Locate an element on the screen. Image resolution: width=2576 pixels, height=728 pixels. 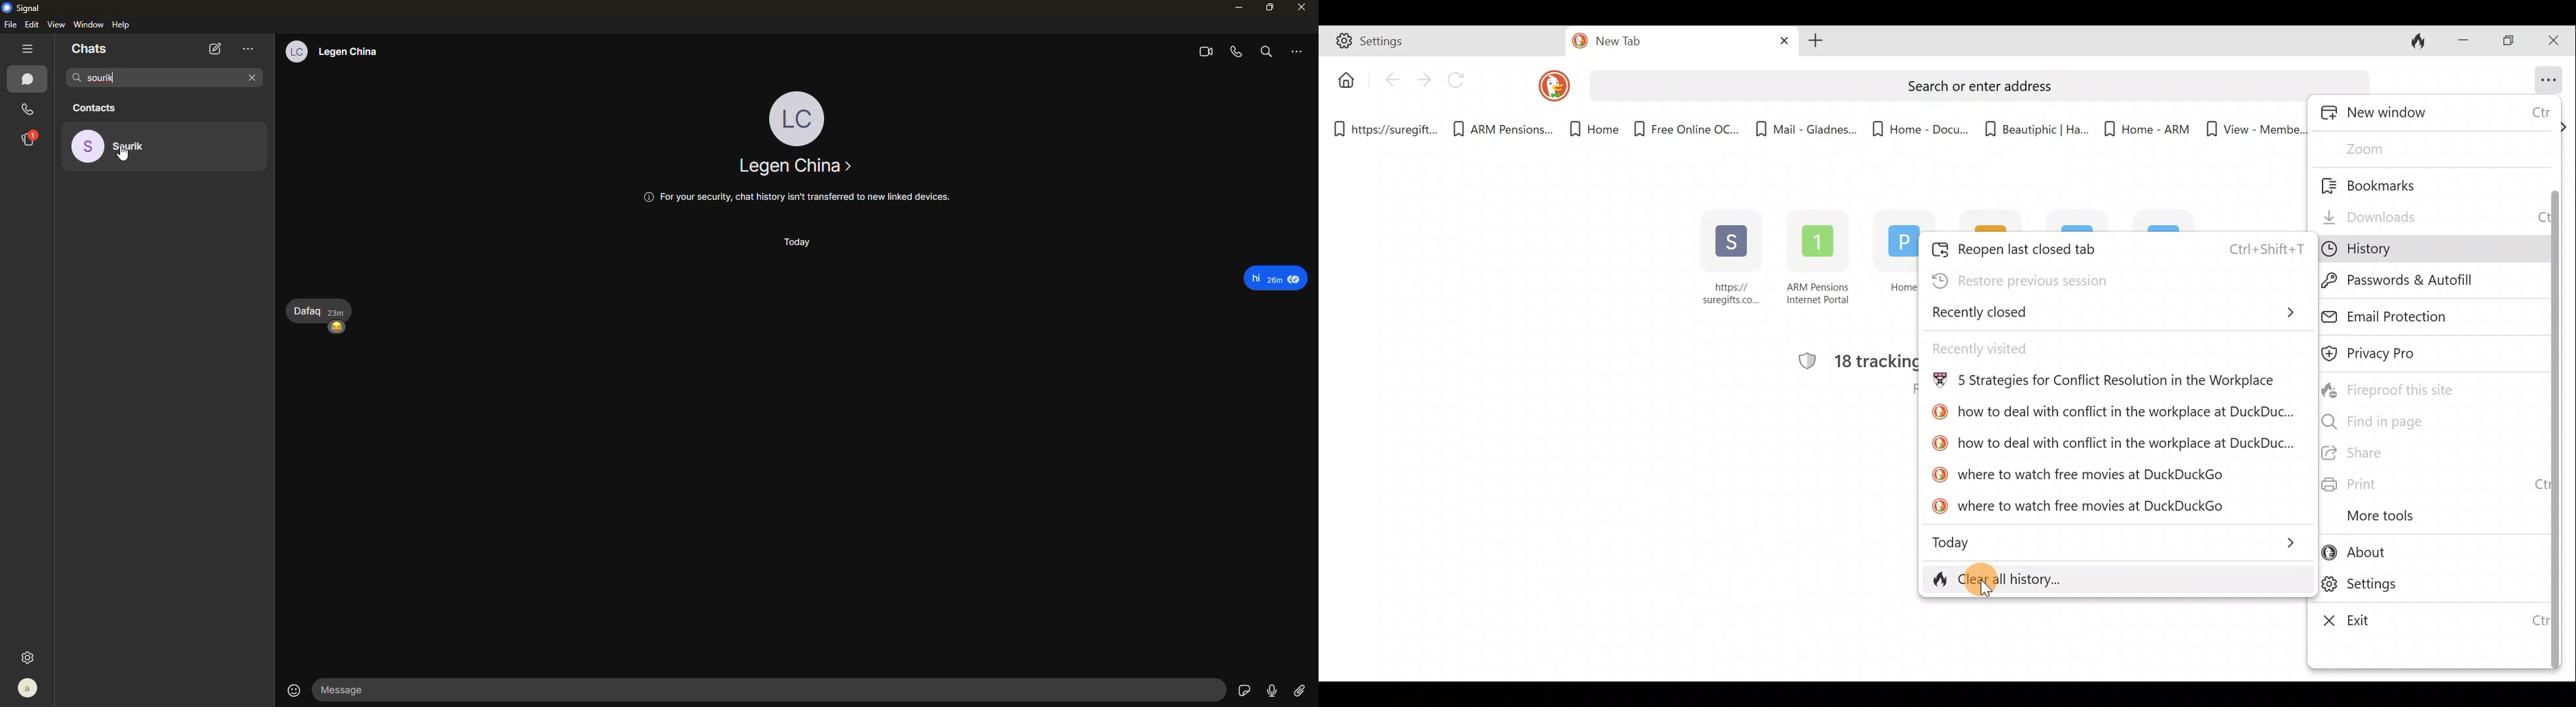
settings is located at coordinates (27, 656).